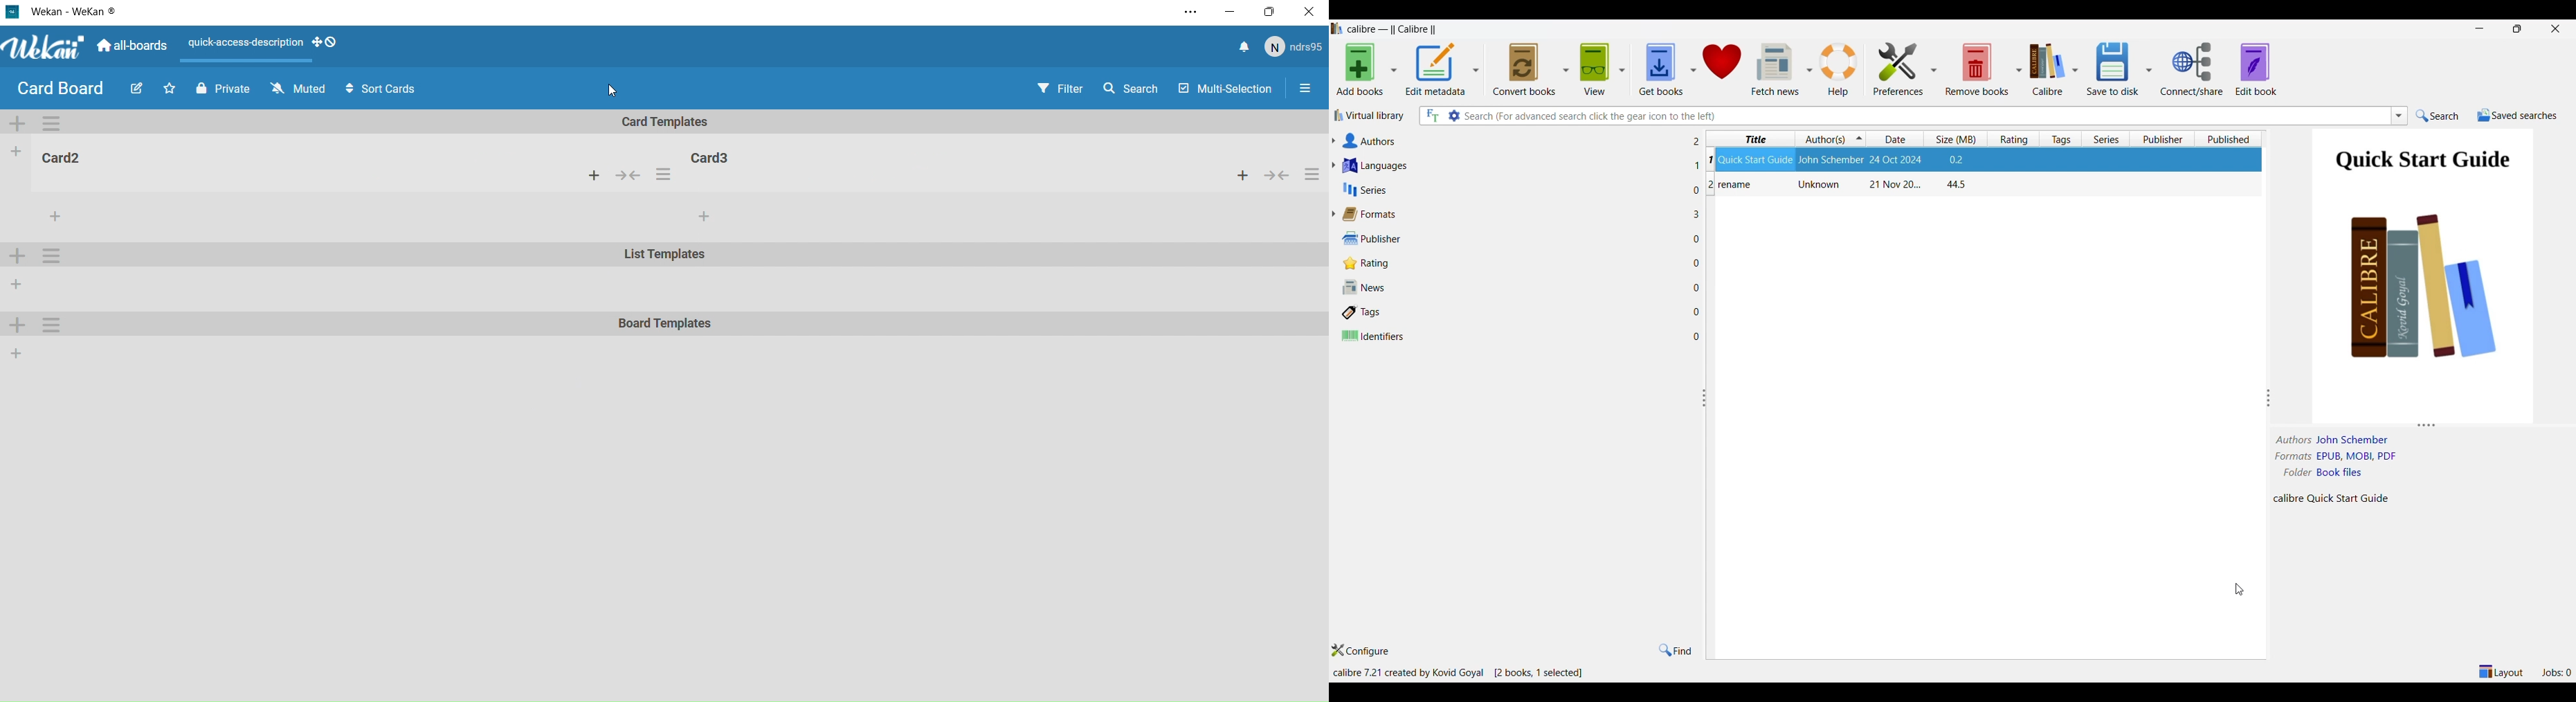 The width and height of the screenshot is (2576, 728). I want to click on add, so click(14, 152).